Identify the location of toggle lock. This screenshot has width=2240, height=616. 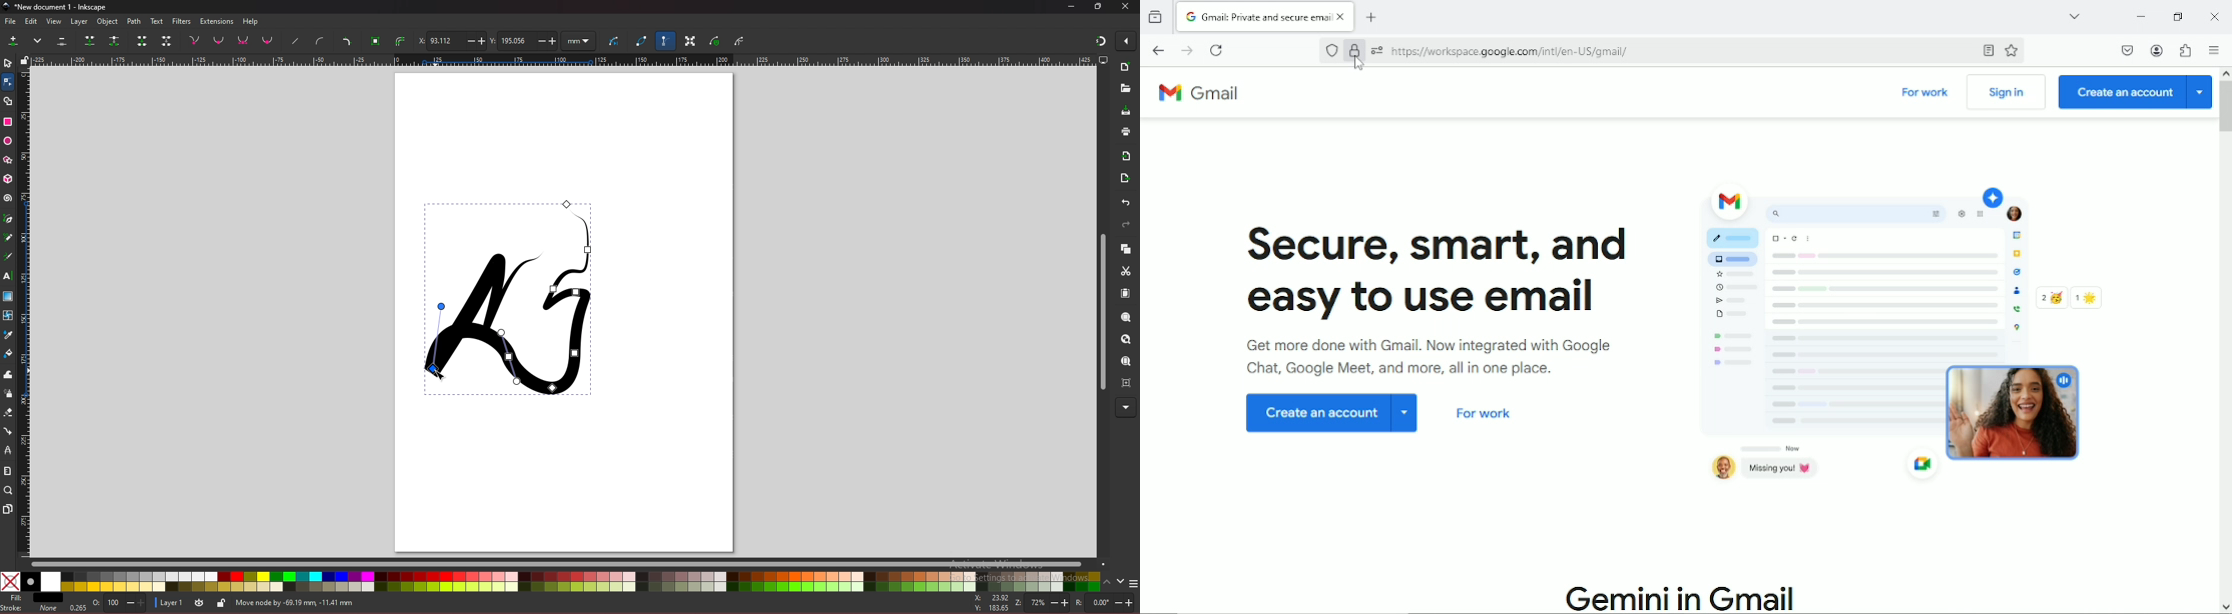
(222, 603).